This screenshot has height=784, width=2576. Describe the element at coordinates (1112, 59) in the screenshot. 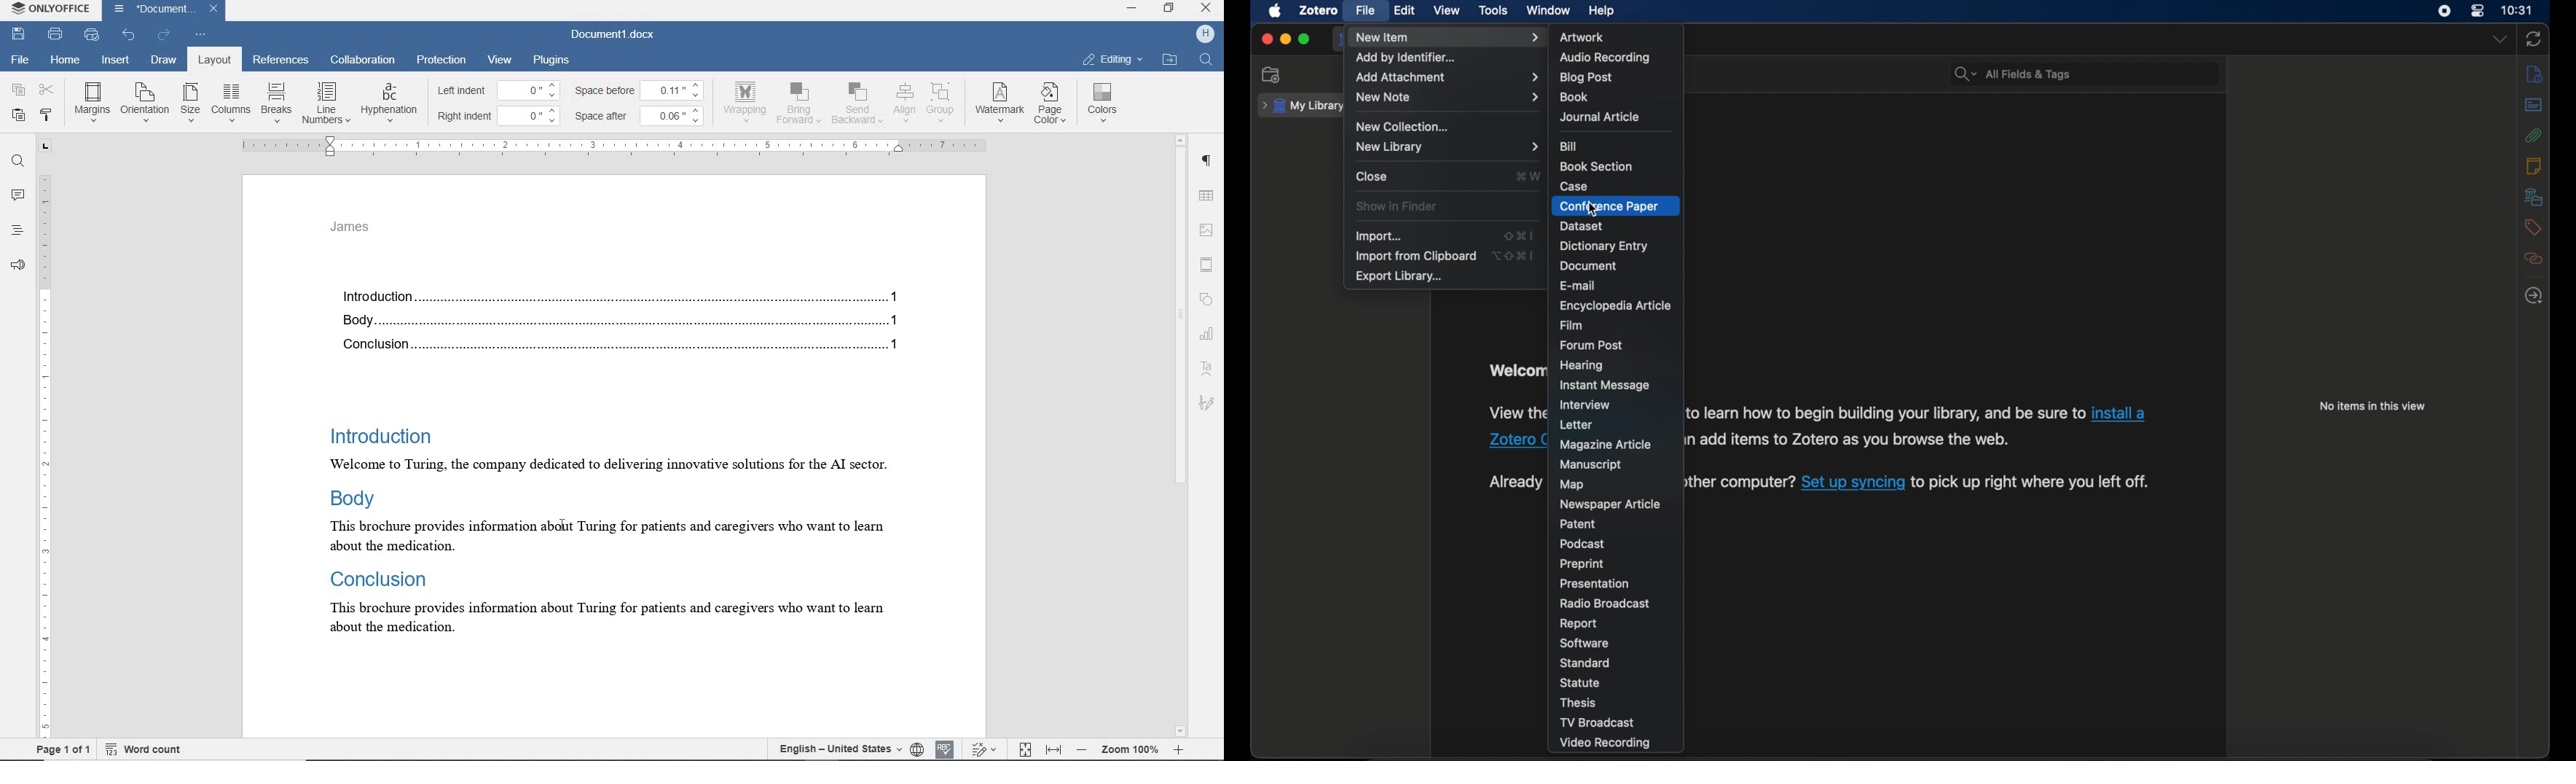

I see `EDITING` at that location.